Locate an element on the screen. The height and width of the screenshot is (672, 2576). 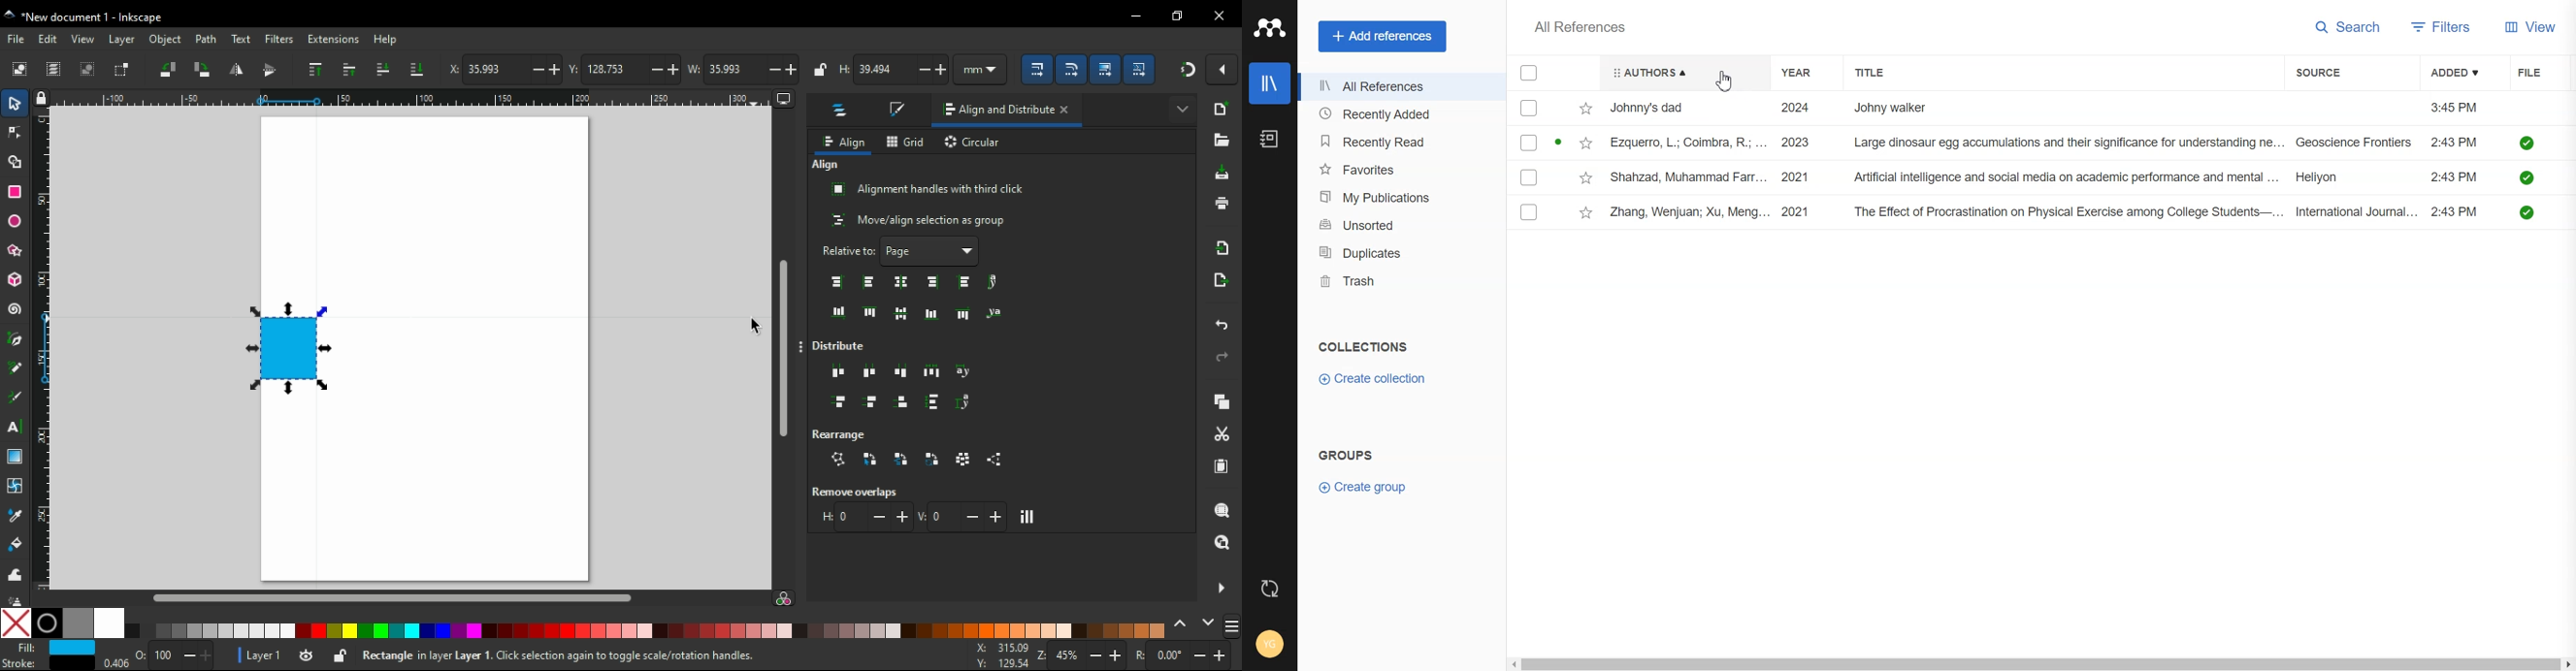
unclump objects is located at coordinates (994, 459).